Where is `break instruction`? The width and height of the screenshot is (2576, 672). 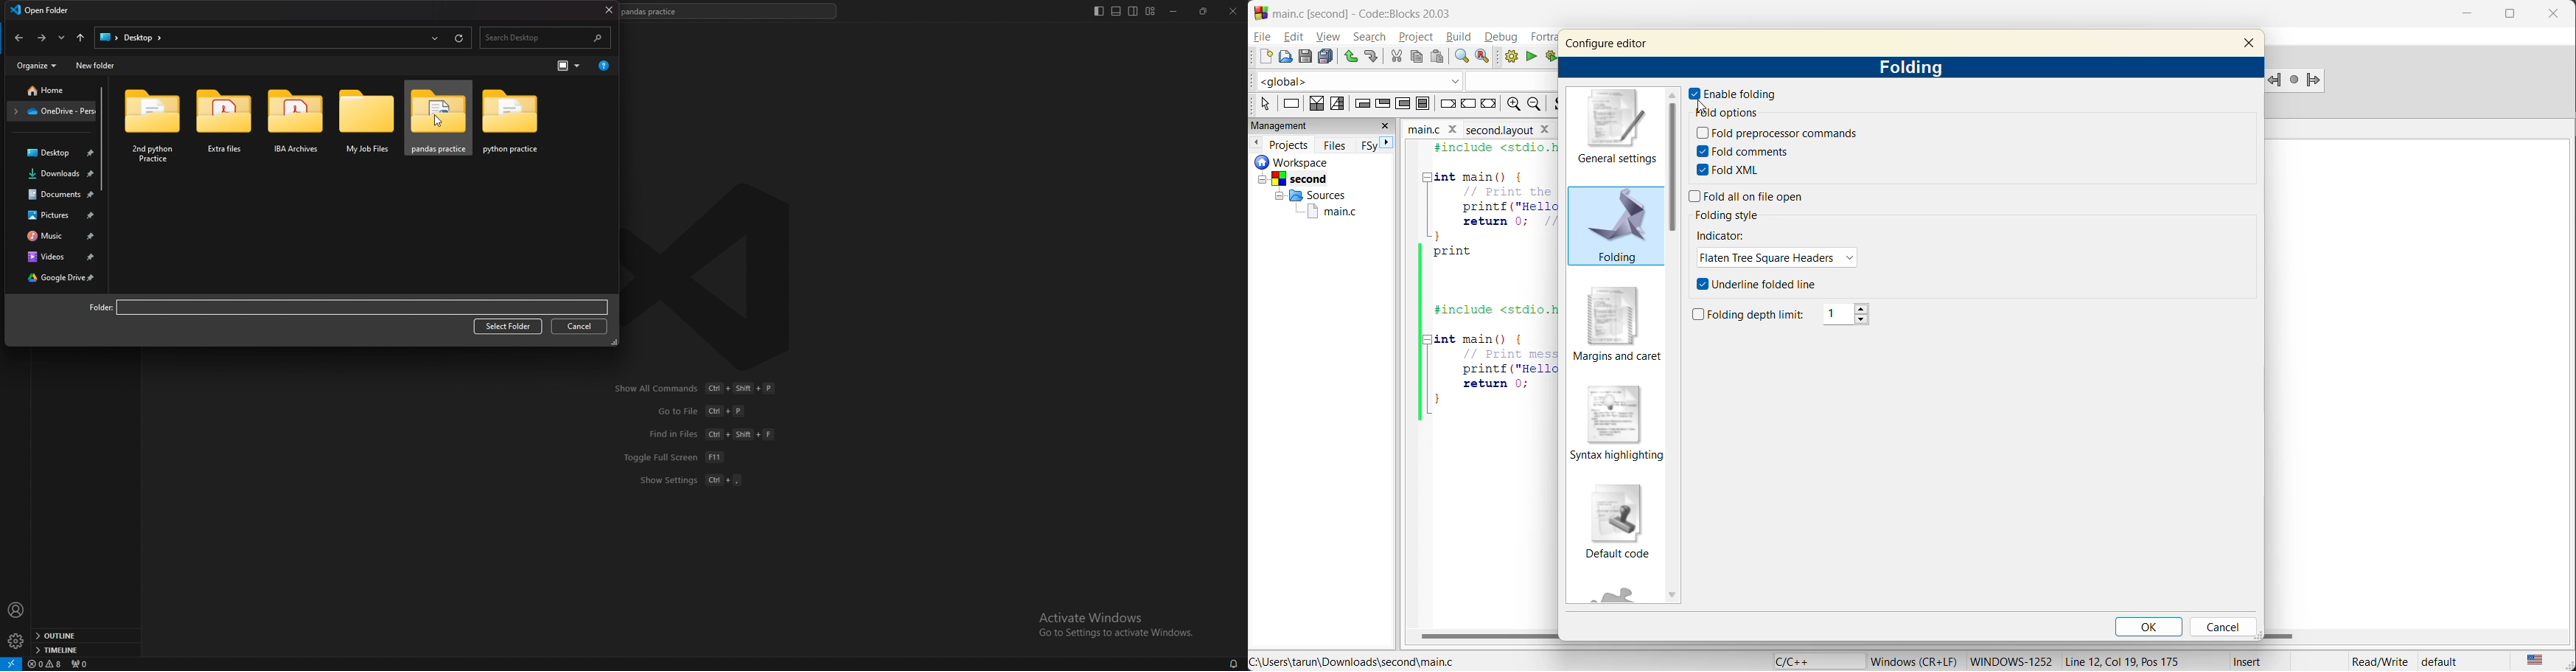
break instruction is located at coordinates (1447, 105).